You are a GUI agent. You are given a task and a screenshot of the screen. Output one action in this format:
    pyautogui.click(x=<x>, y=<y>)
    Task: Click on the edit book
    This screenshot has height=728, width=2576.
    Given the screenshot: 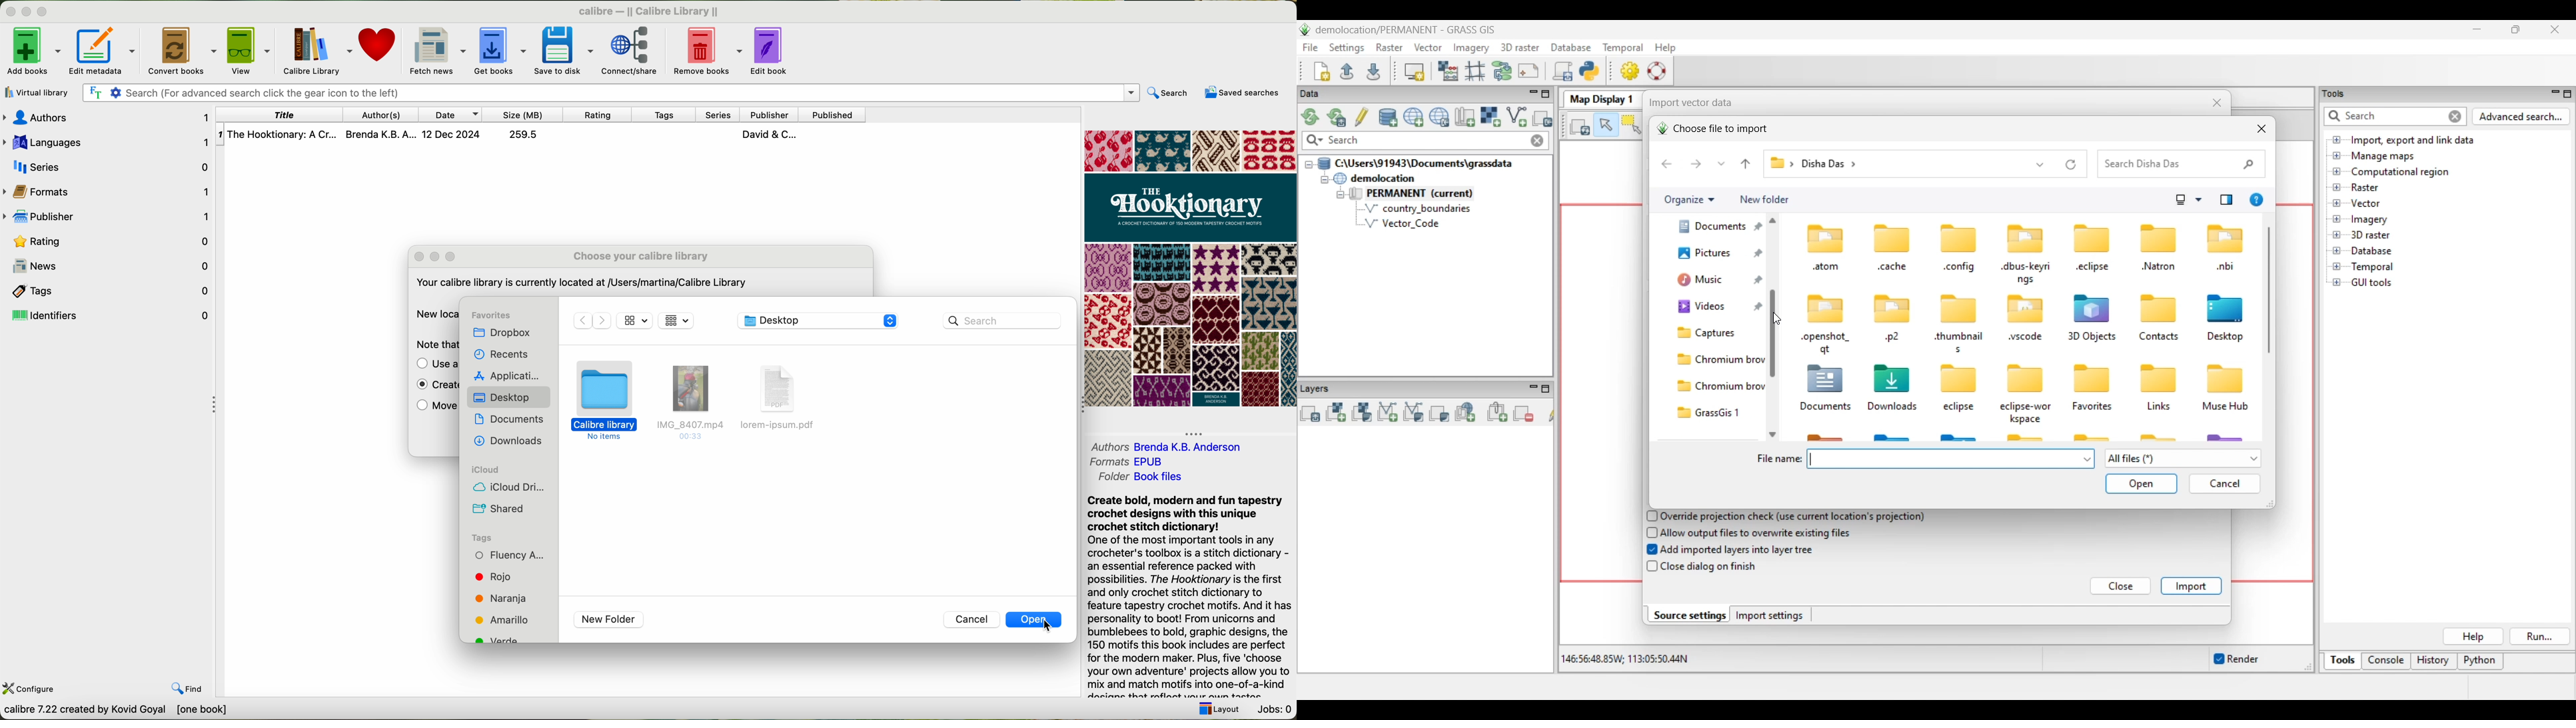 What is the action you would take?
    pyautogui.click(x=769, y=50)
    